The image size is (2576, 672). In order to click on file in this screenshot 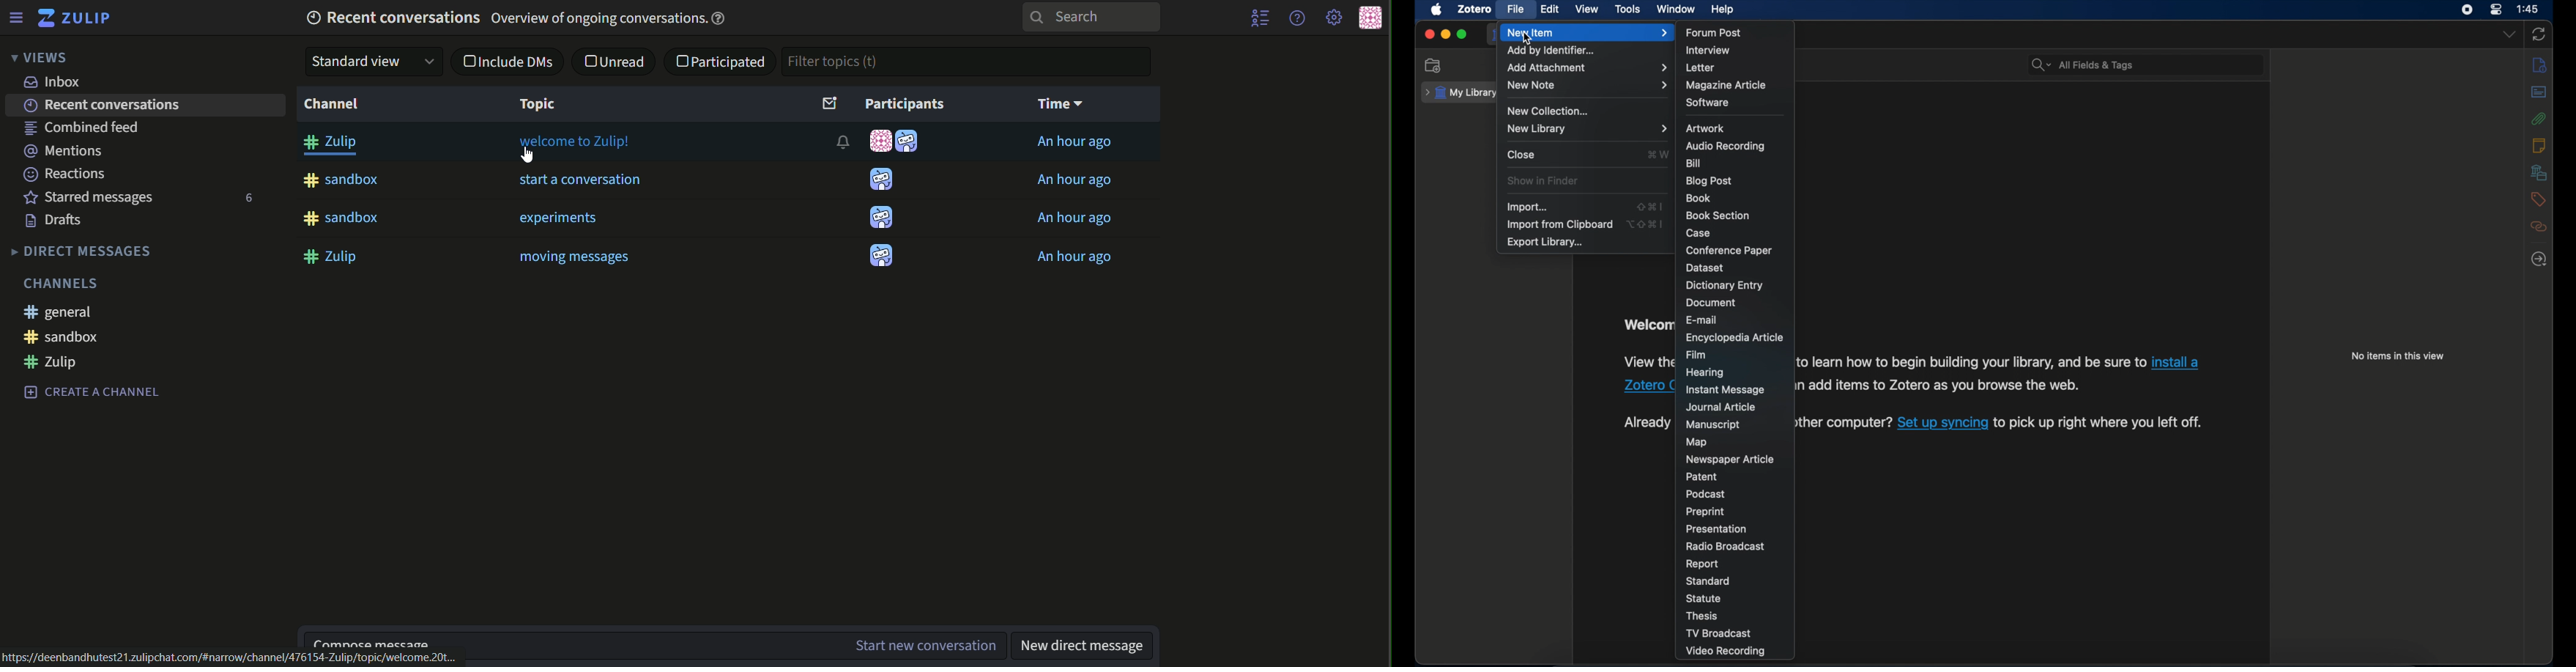, I will do `click(1516, 9)`.